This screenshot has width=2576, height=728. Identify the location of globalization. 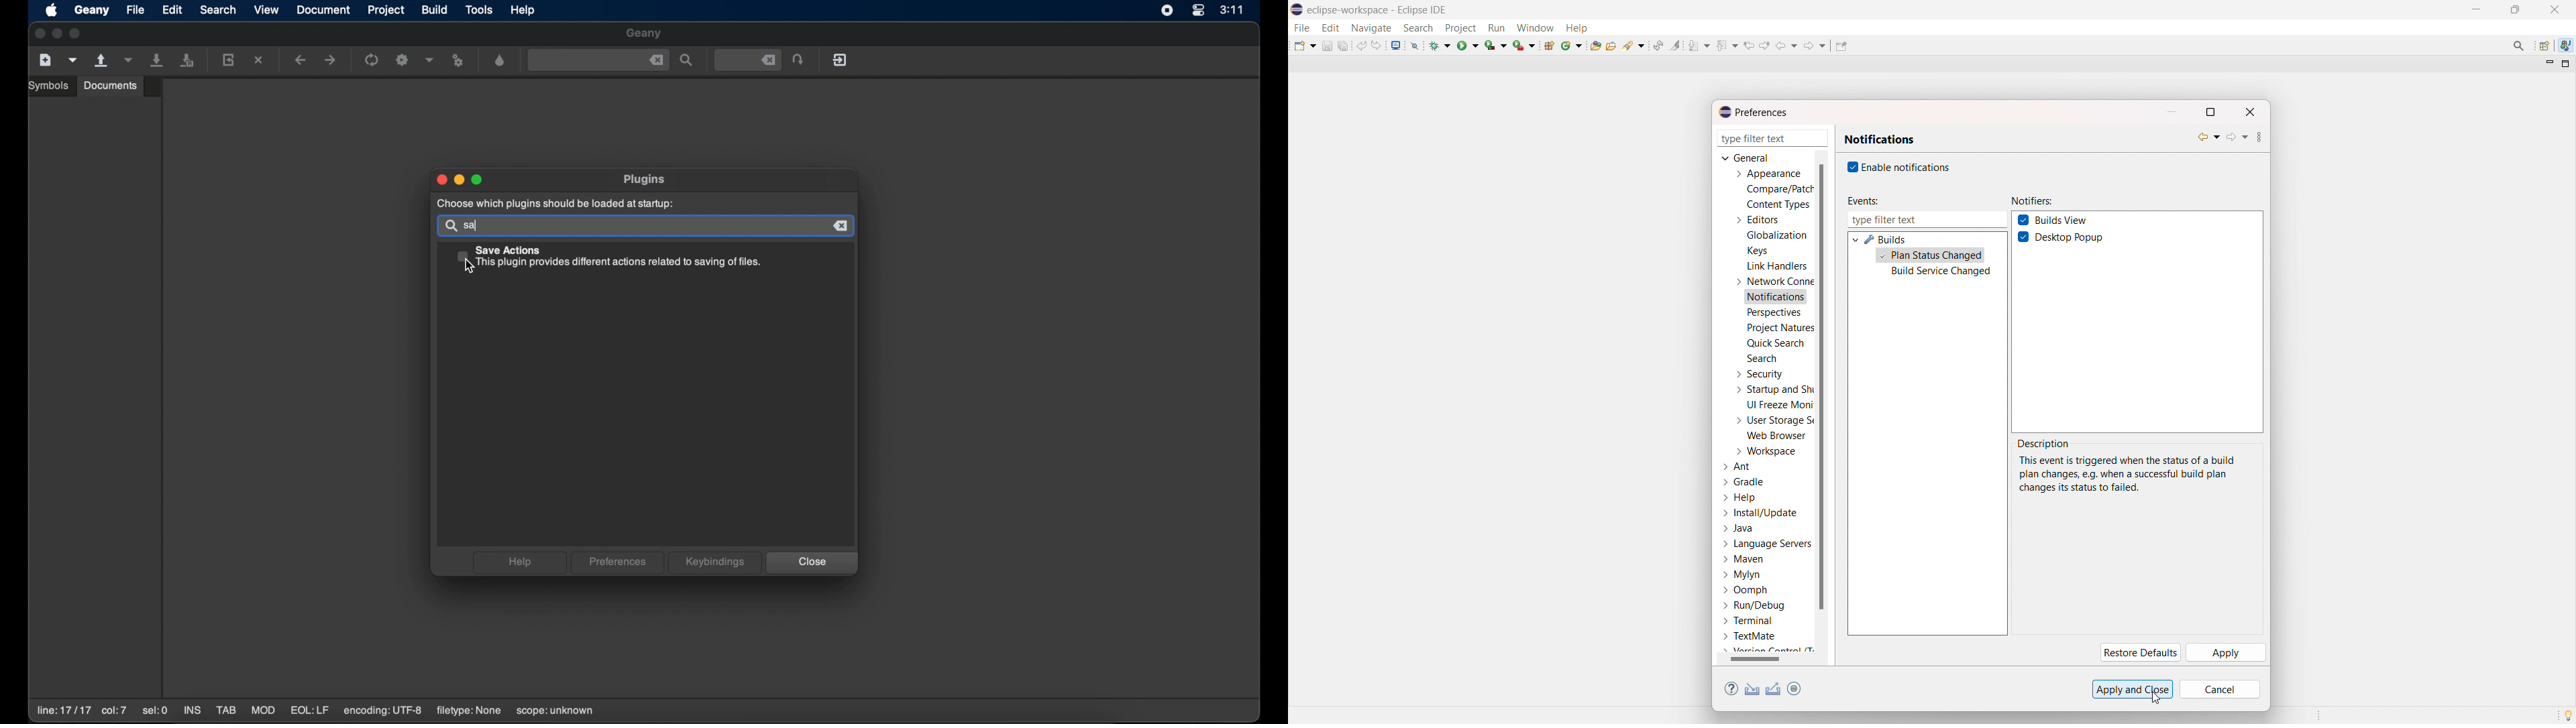
(1778, 235).